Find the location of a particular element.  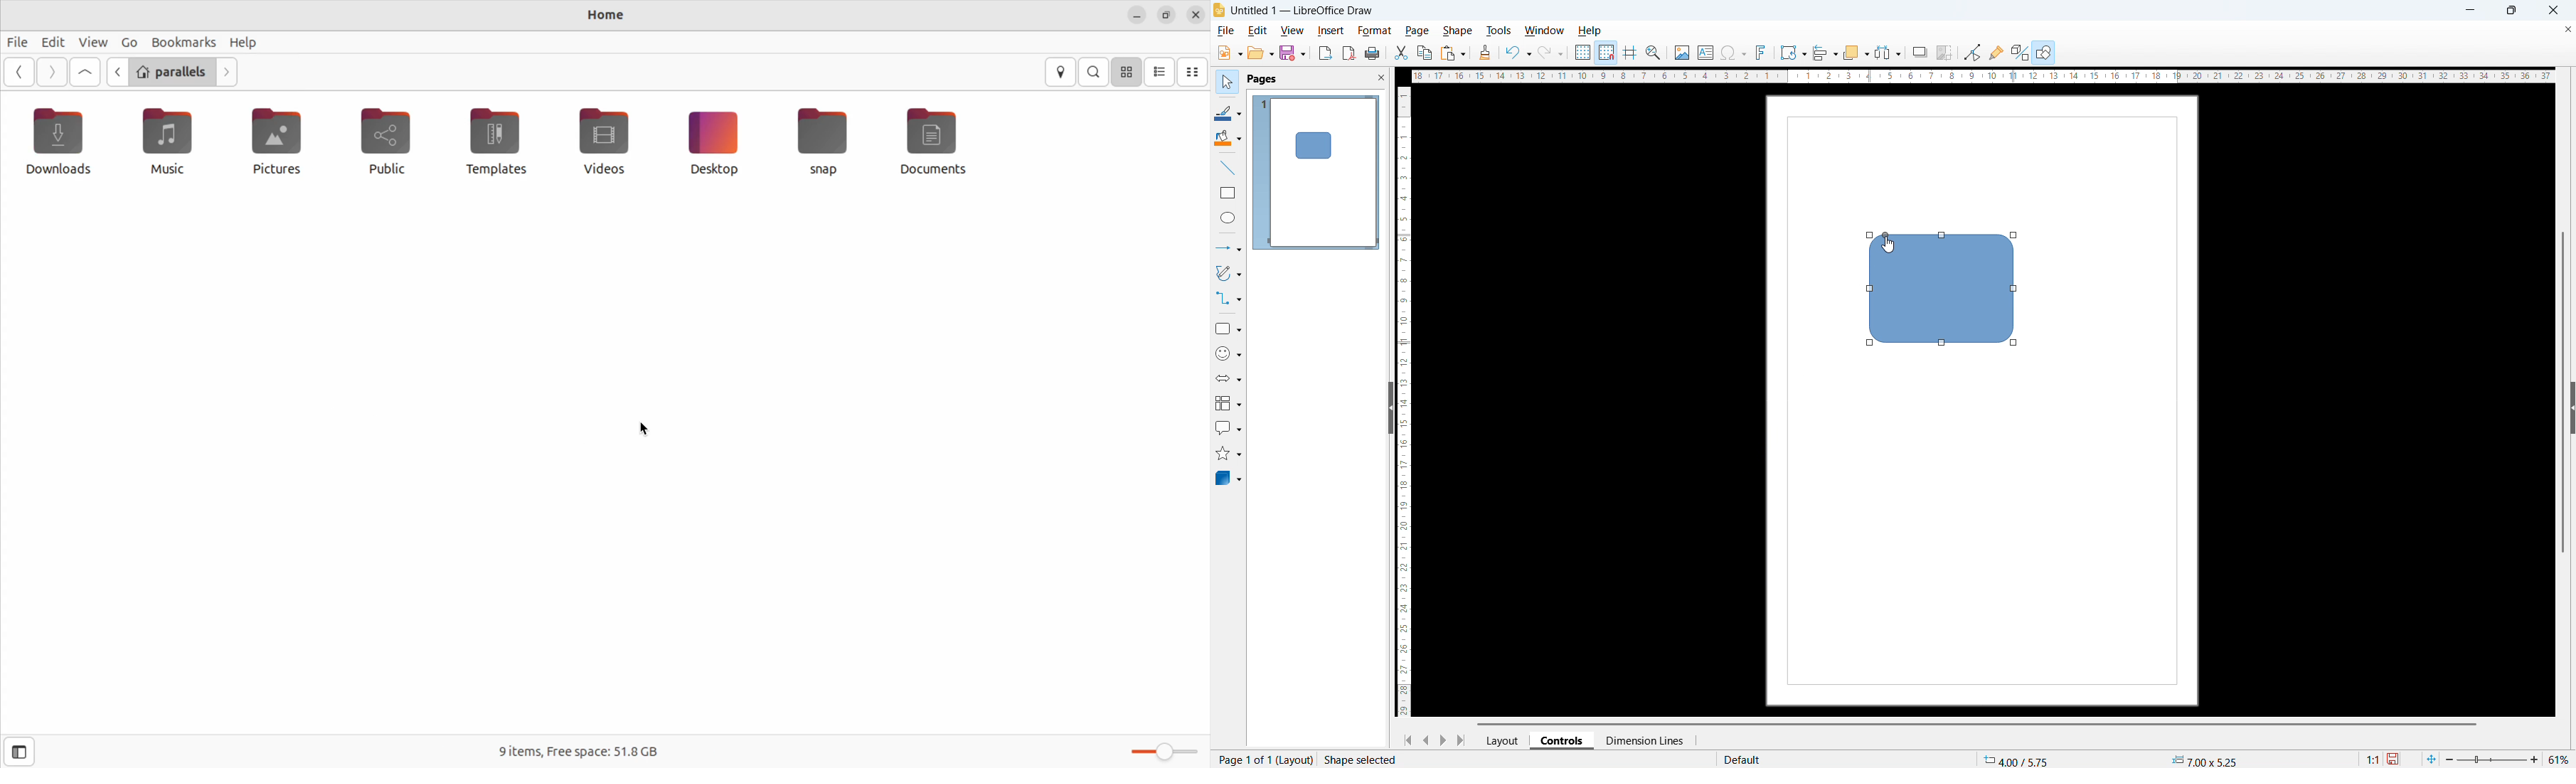

crop image is located at coordinates (1944, 53).